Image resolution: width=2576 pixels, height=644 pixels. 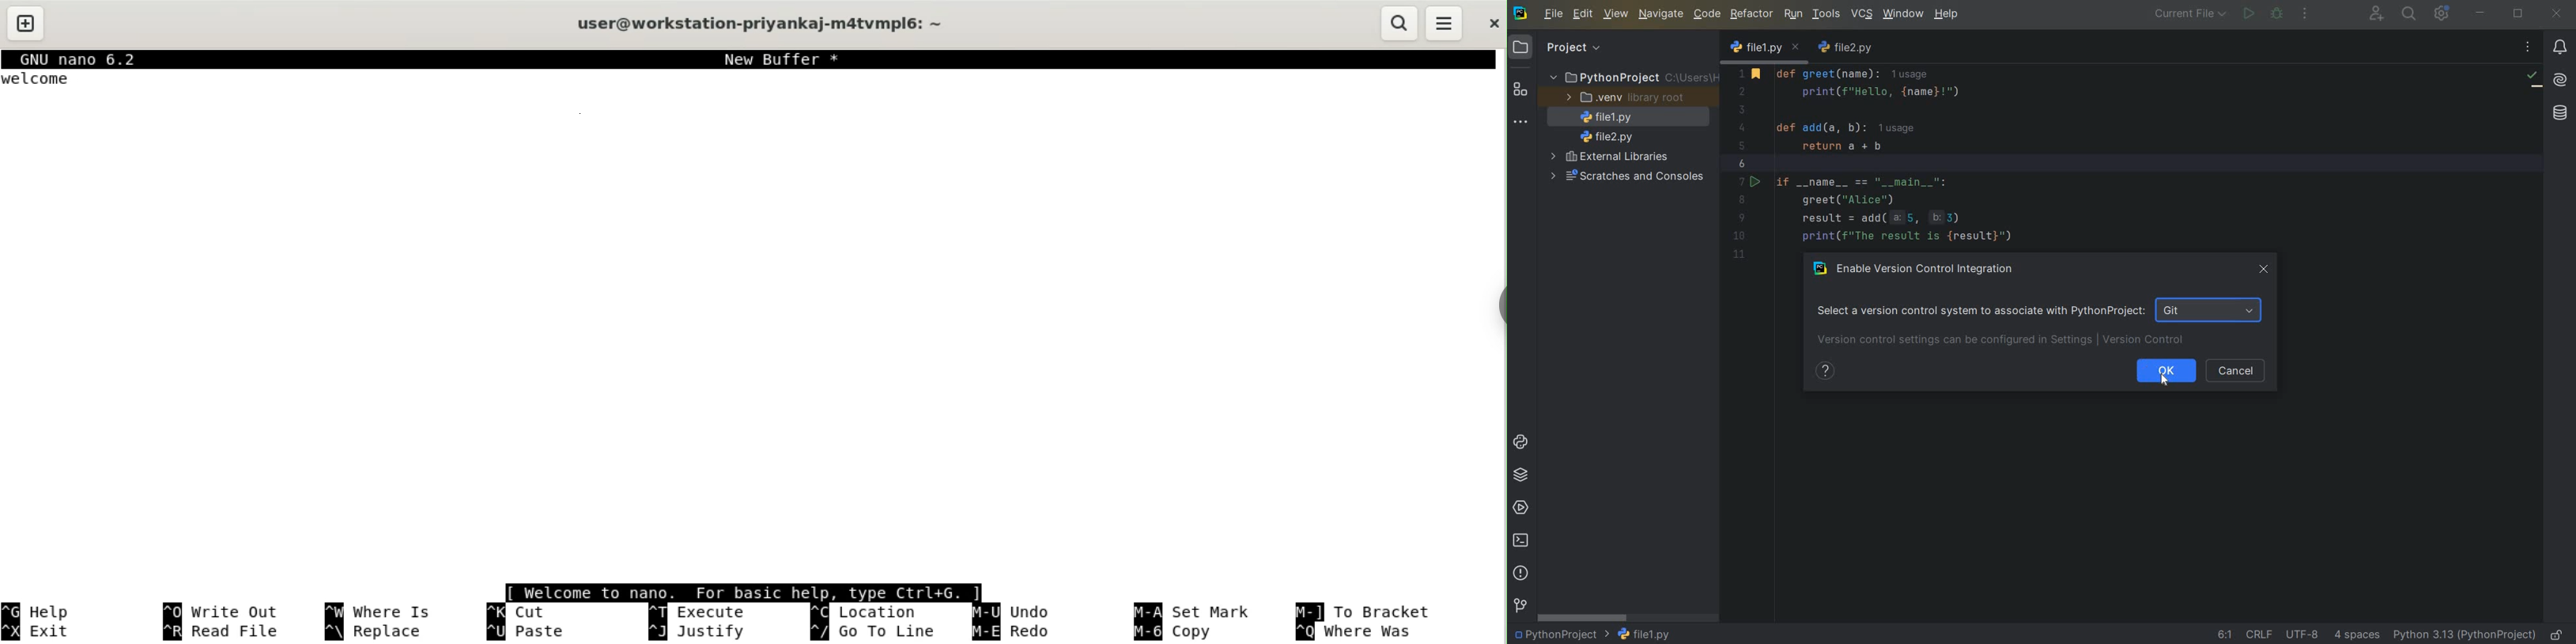 I want to click on file, so click(x=1554, y=15).